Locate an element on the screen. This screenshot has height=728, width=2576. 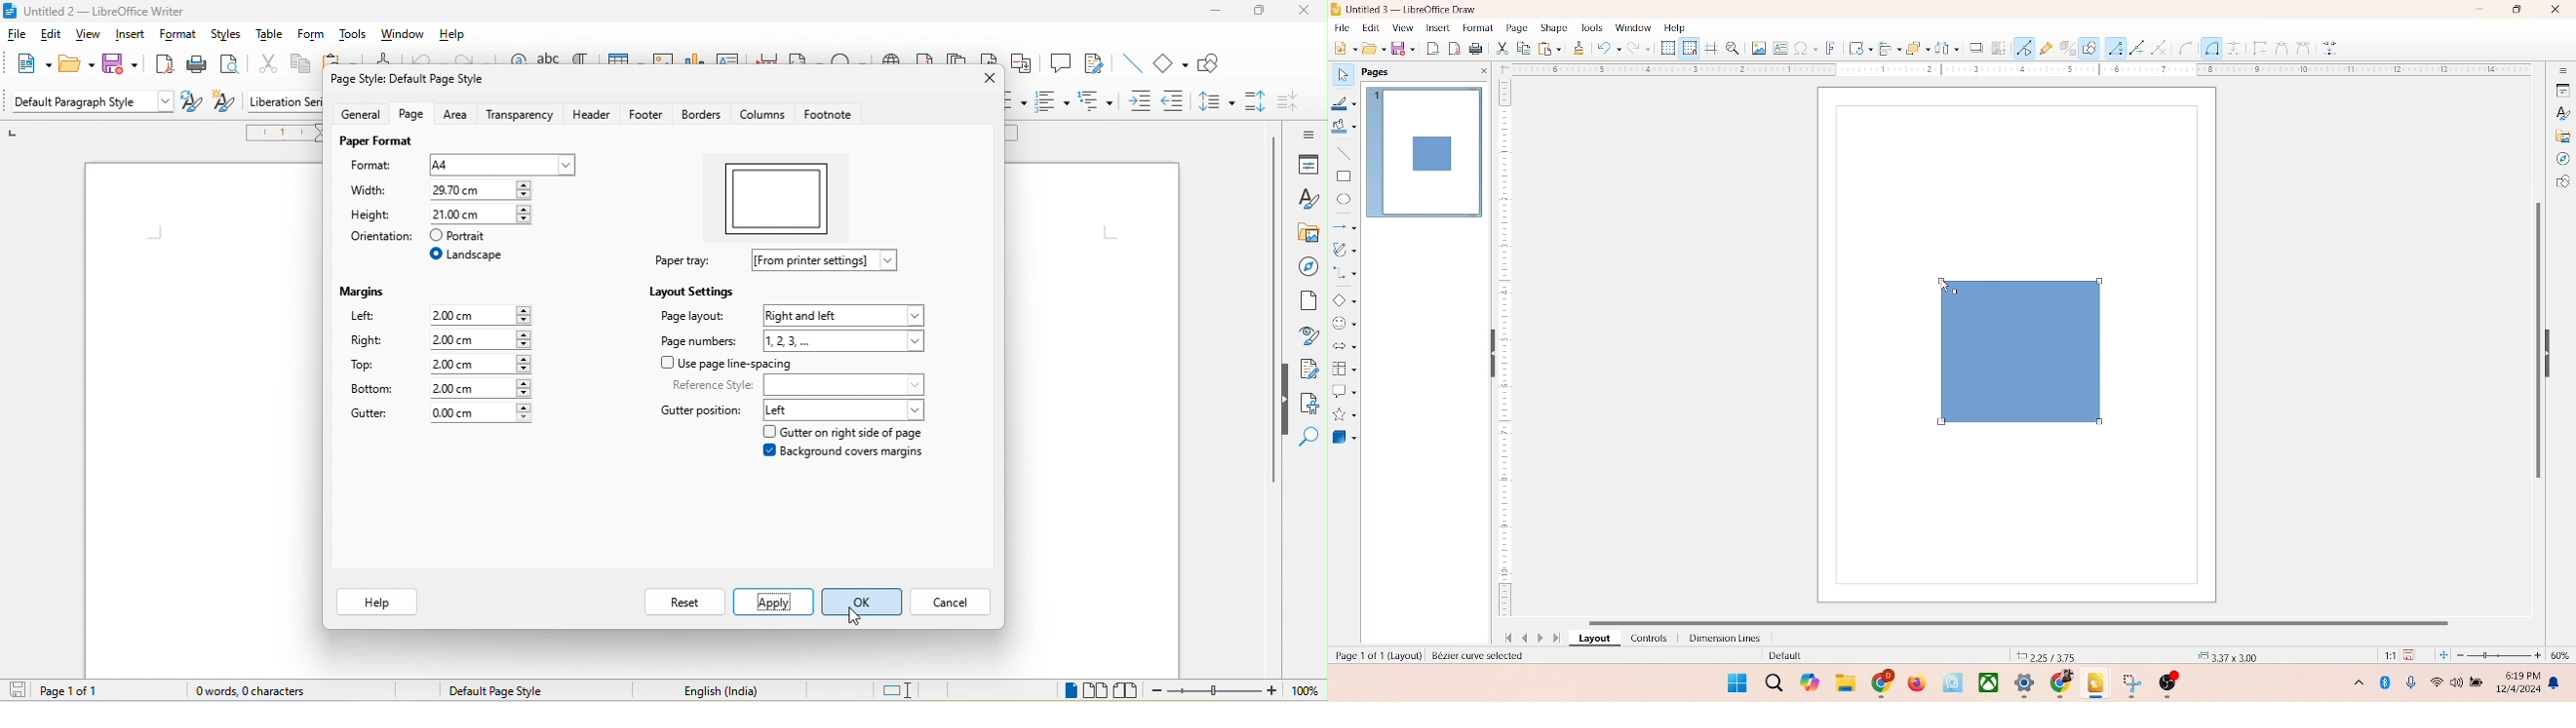
page number is located at coordinates (1376, 654).